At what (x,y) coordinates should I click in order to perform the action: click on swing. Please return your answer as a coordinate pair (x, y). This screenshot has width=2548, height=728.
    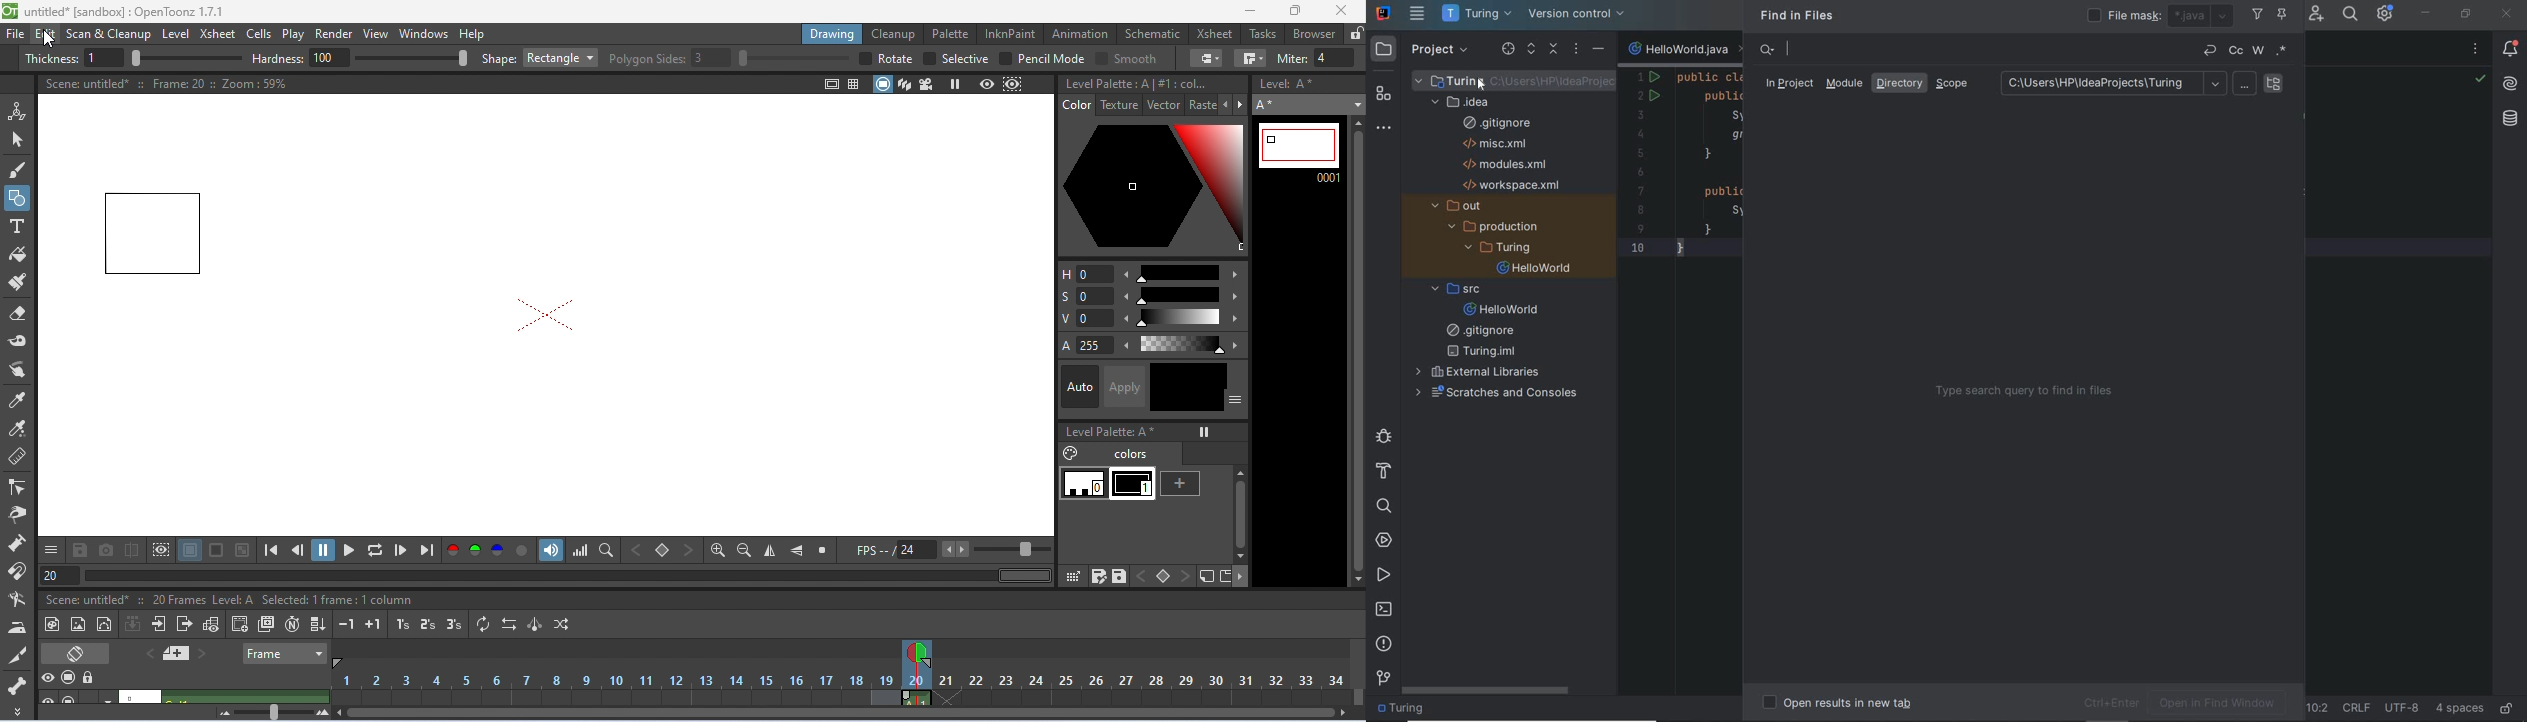
    Looking at the image, I should click on (534, 624).